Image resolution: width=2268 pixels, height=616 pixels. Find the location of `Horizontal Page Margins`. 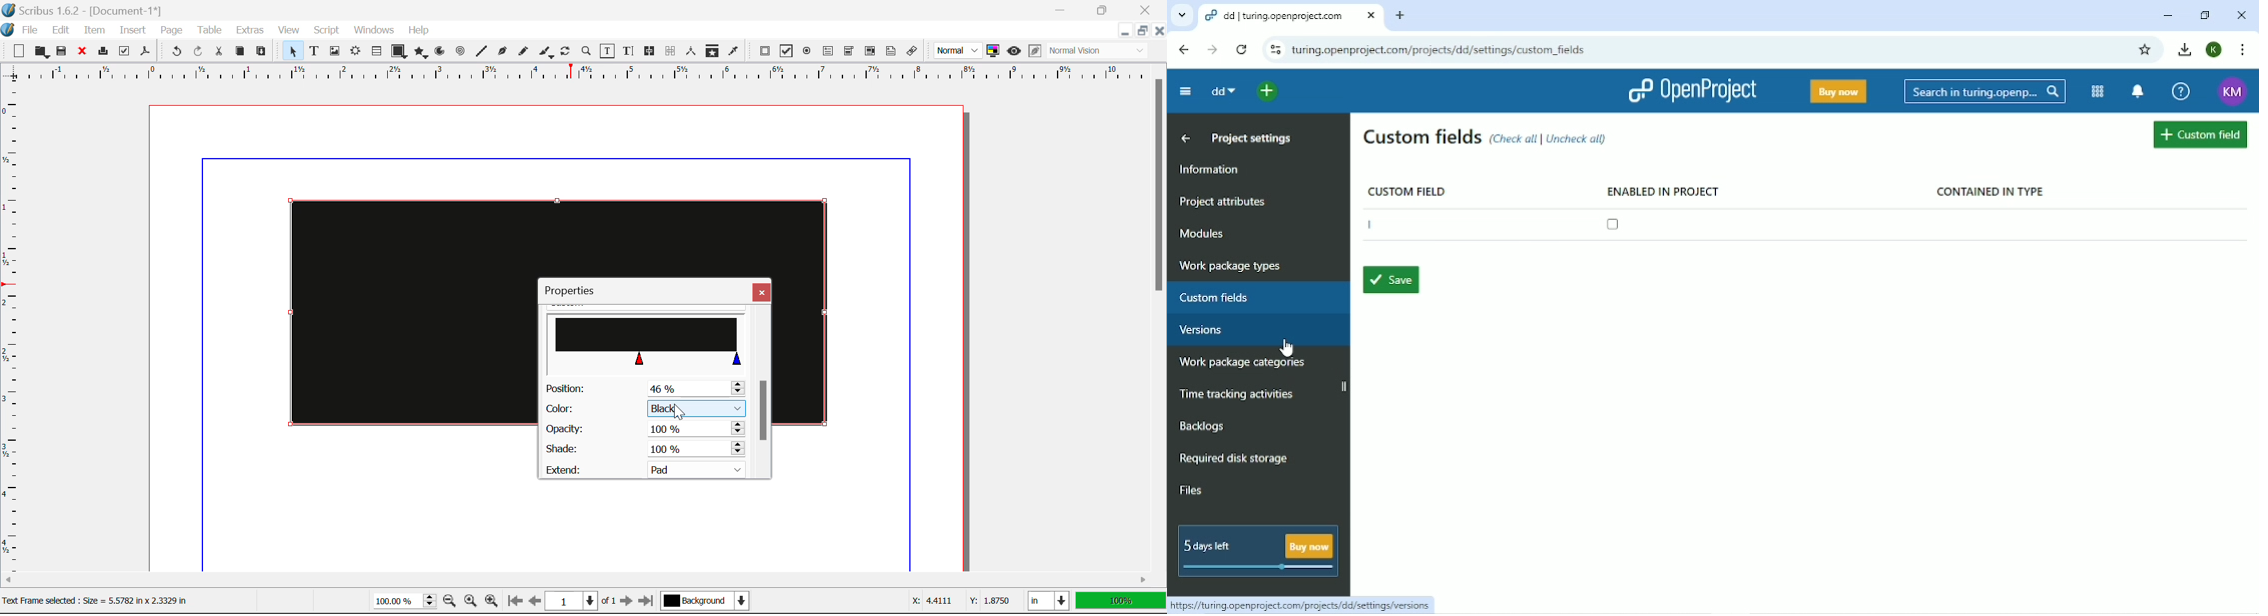

Horizontal Page Margins is located at coordinates (15, 333).